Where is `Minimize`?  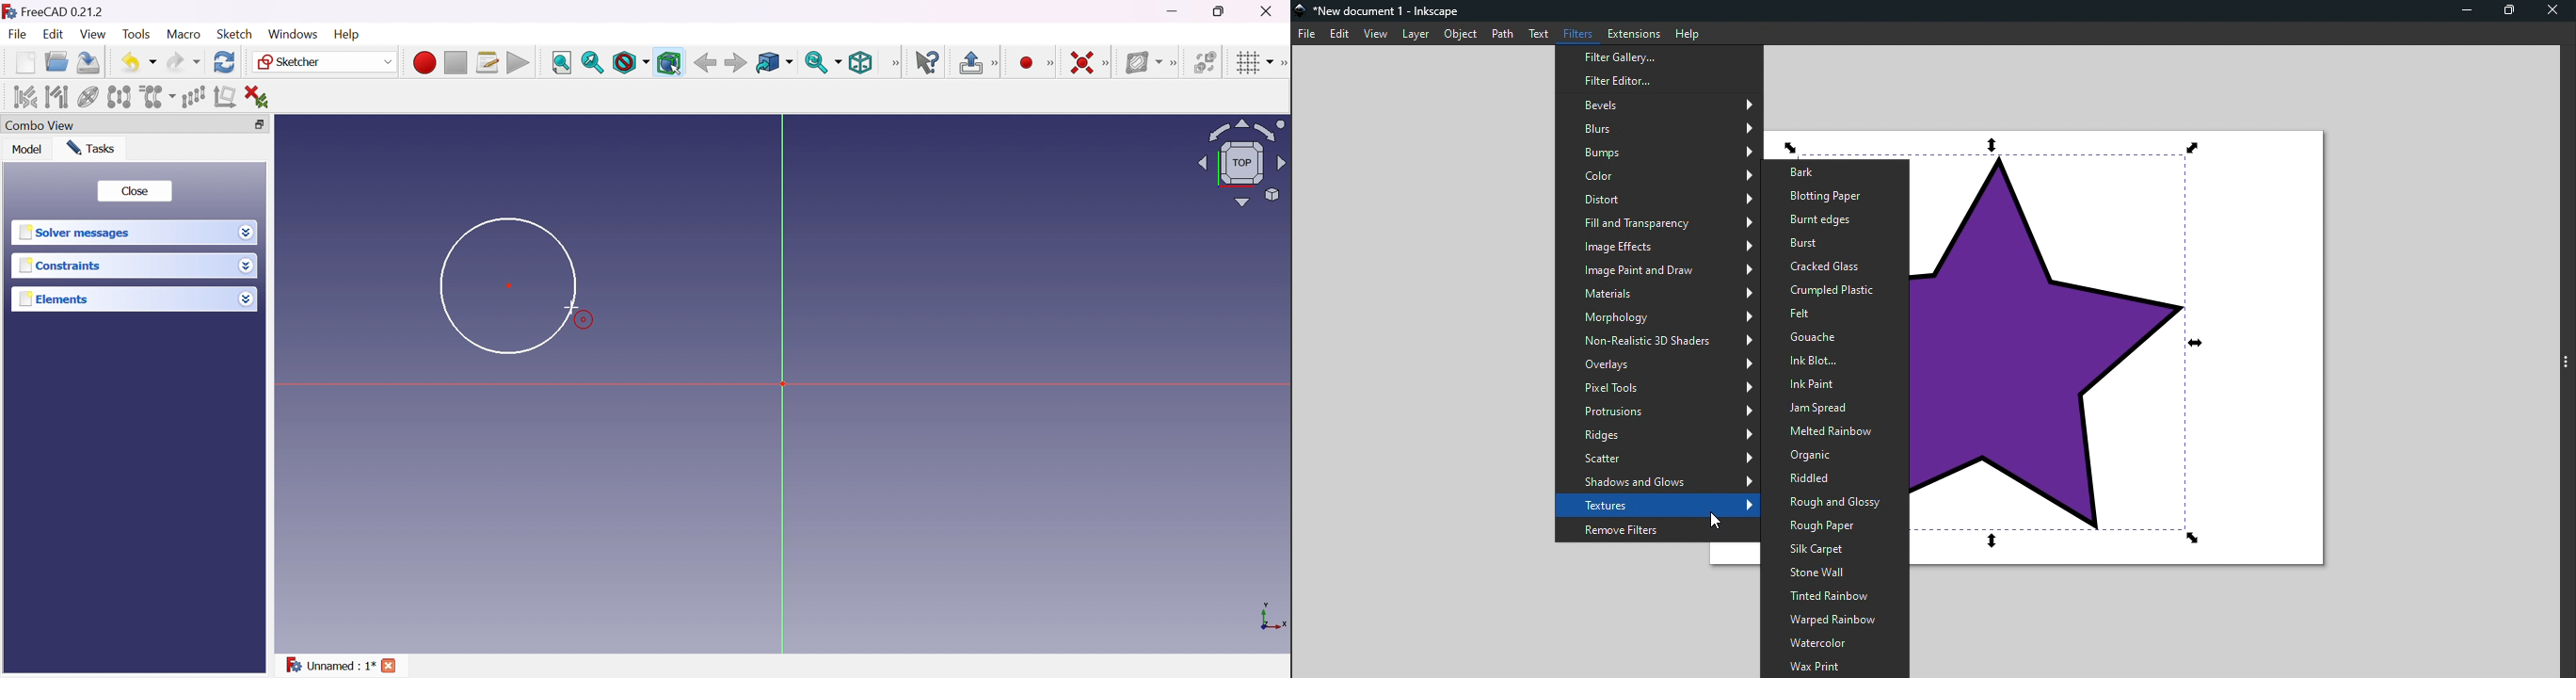 Minimize is located at coordinates (1173, 11).